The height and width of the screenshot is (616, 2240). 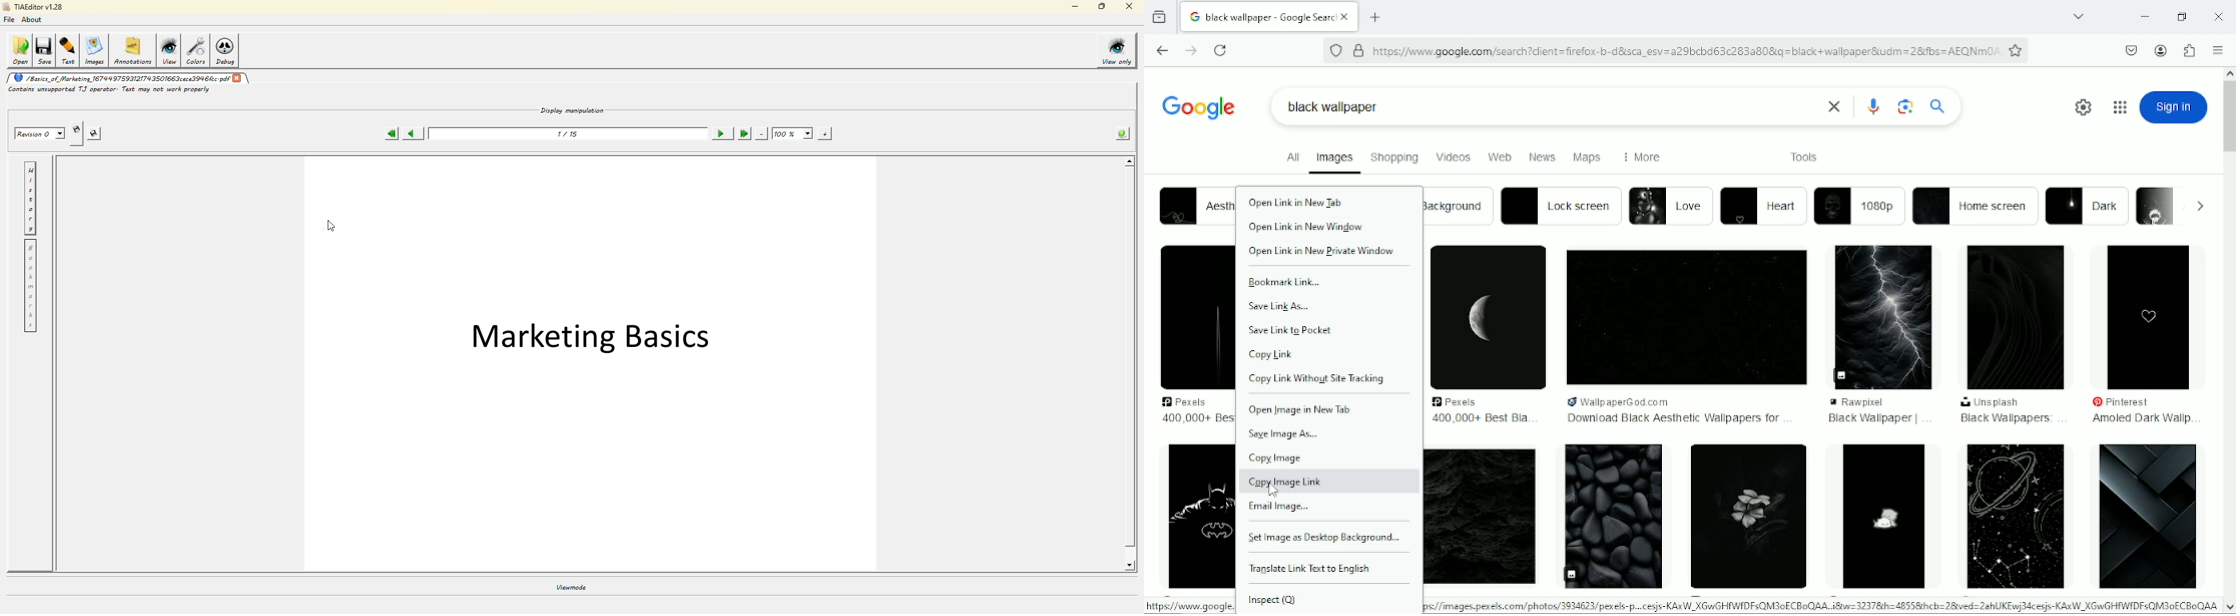 What do you see at coordinates (2229, 71) in the screenshot?
I see `scroll up` at bounding box center [2229, 71].